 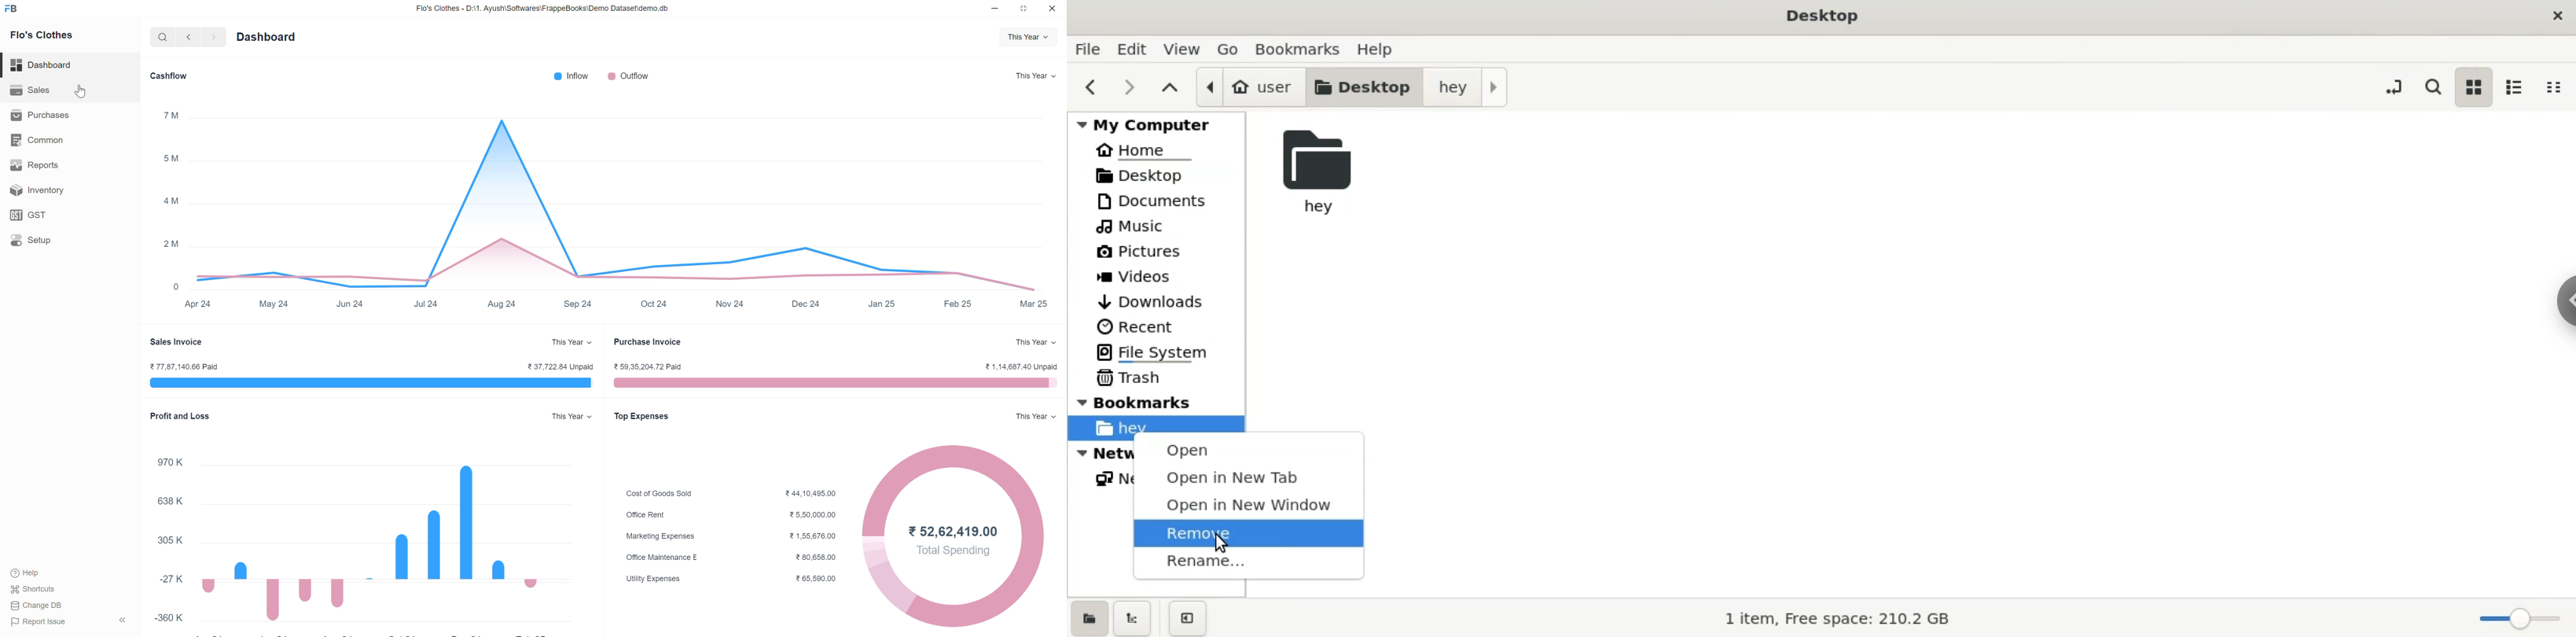 What do you see at coordinates (567, 343) in the screenshot?
I see `select sales invoice timeframe ` at bounding box center [567, 343].